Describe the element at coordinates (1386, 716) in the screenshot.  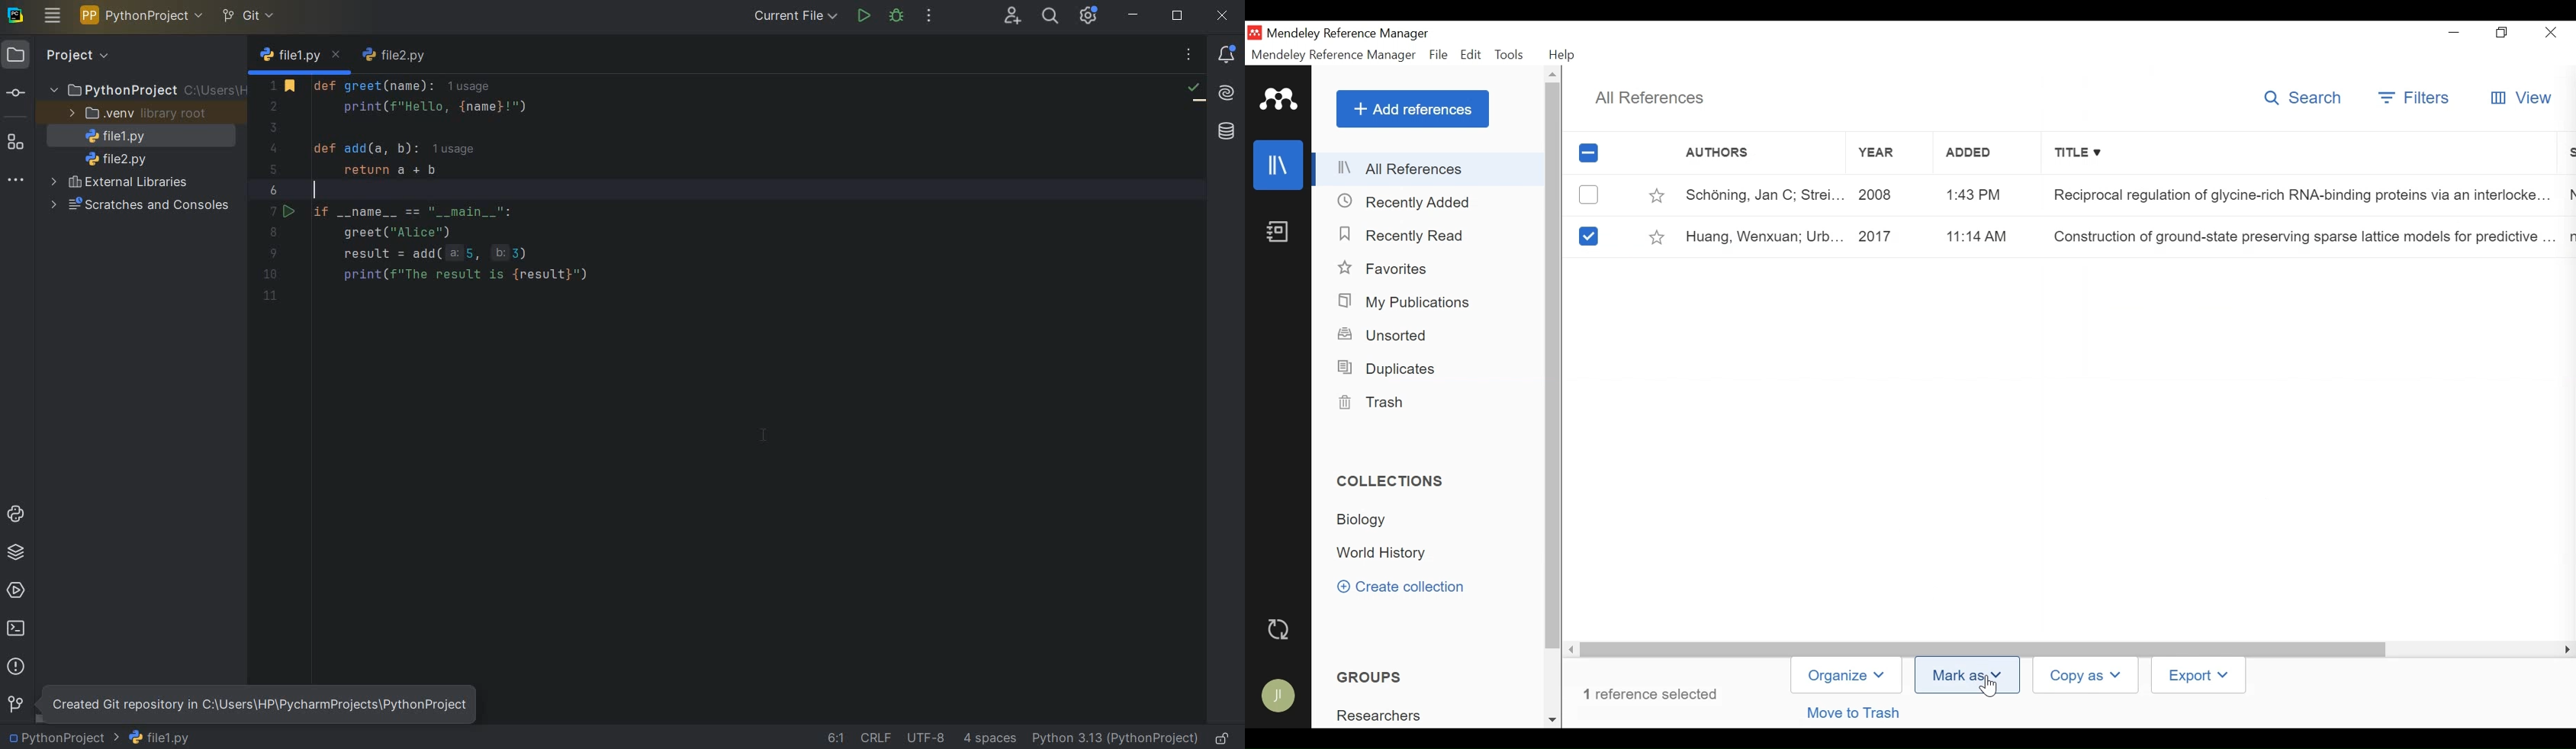
I see `Researchers` at that location.